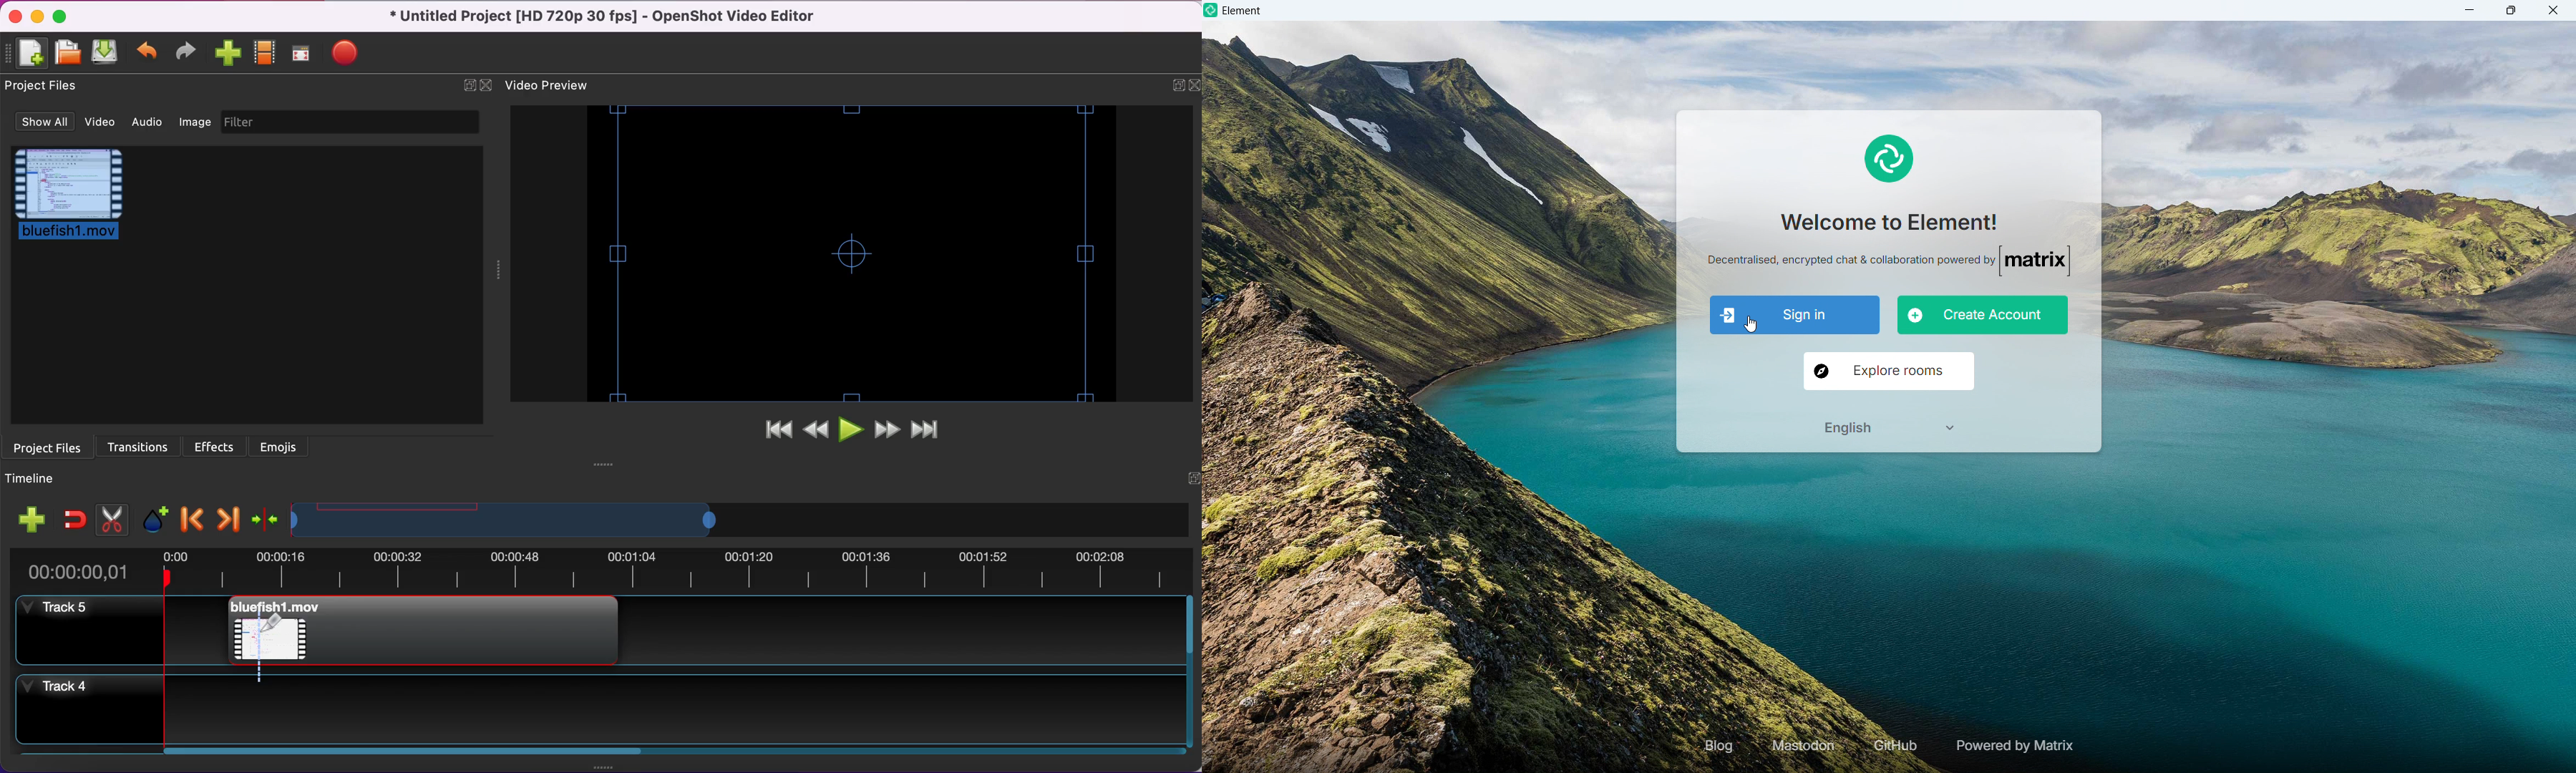 The width and height of the screenshot is (2576, 784). I want to click on previous marker, so click(189, 518).